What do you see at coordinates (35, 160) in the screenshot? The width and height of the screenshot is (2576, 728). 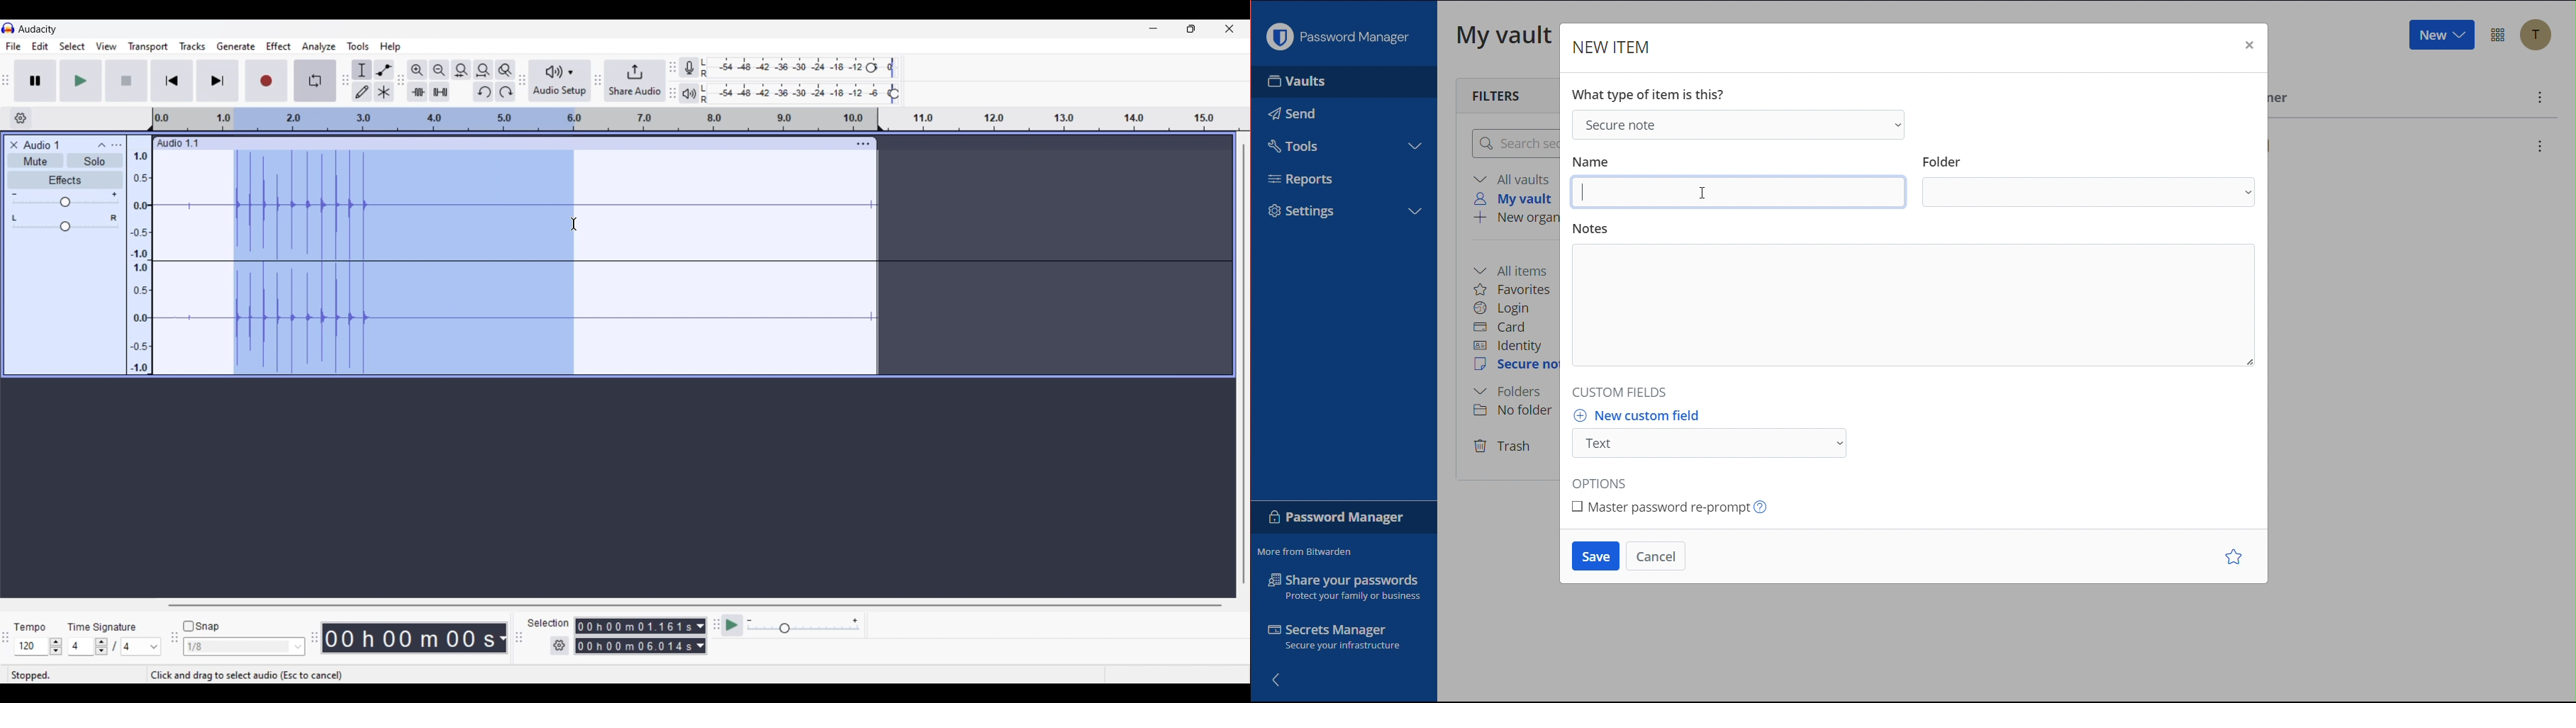 I see `Mute` at bounding box center [35, 160].